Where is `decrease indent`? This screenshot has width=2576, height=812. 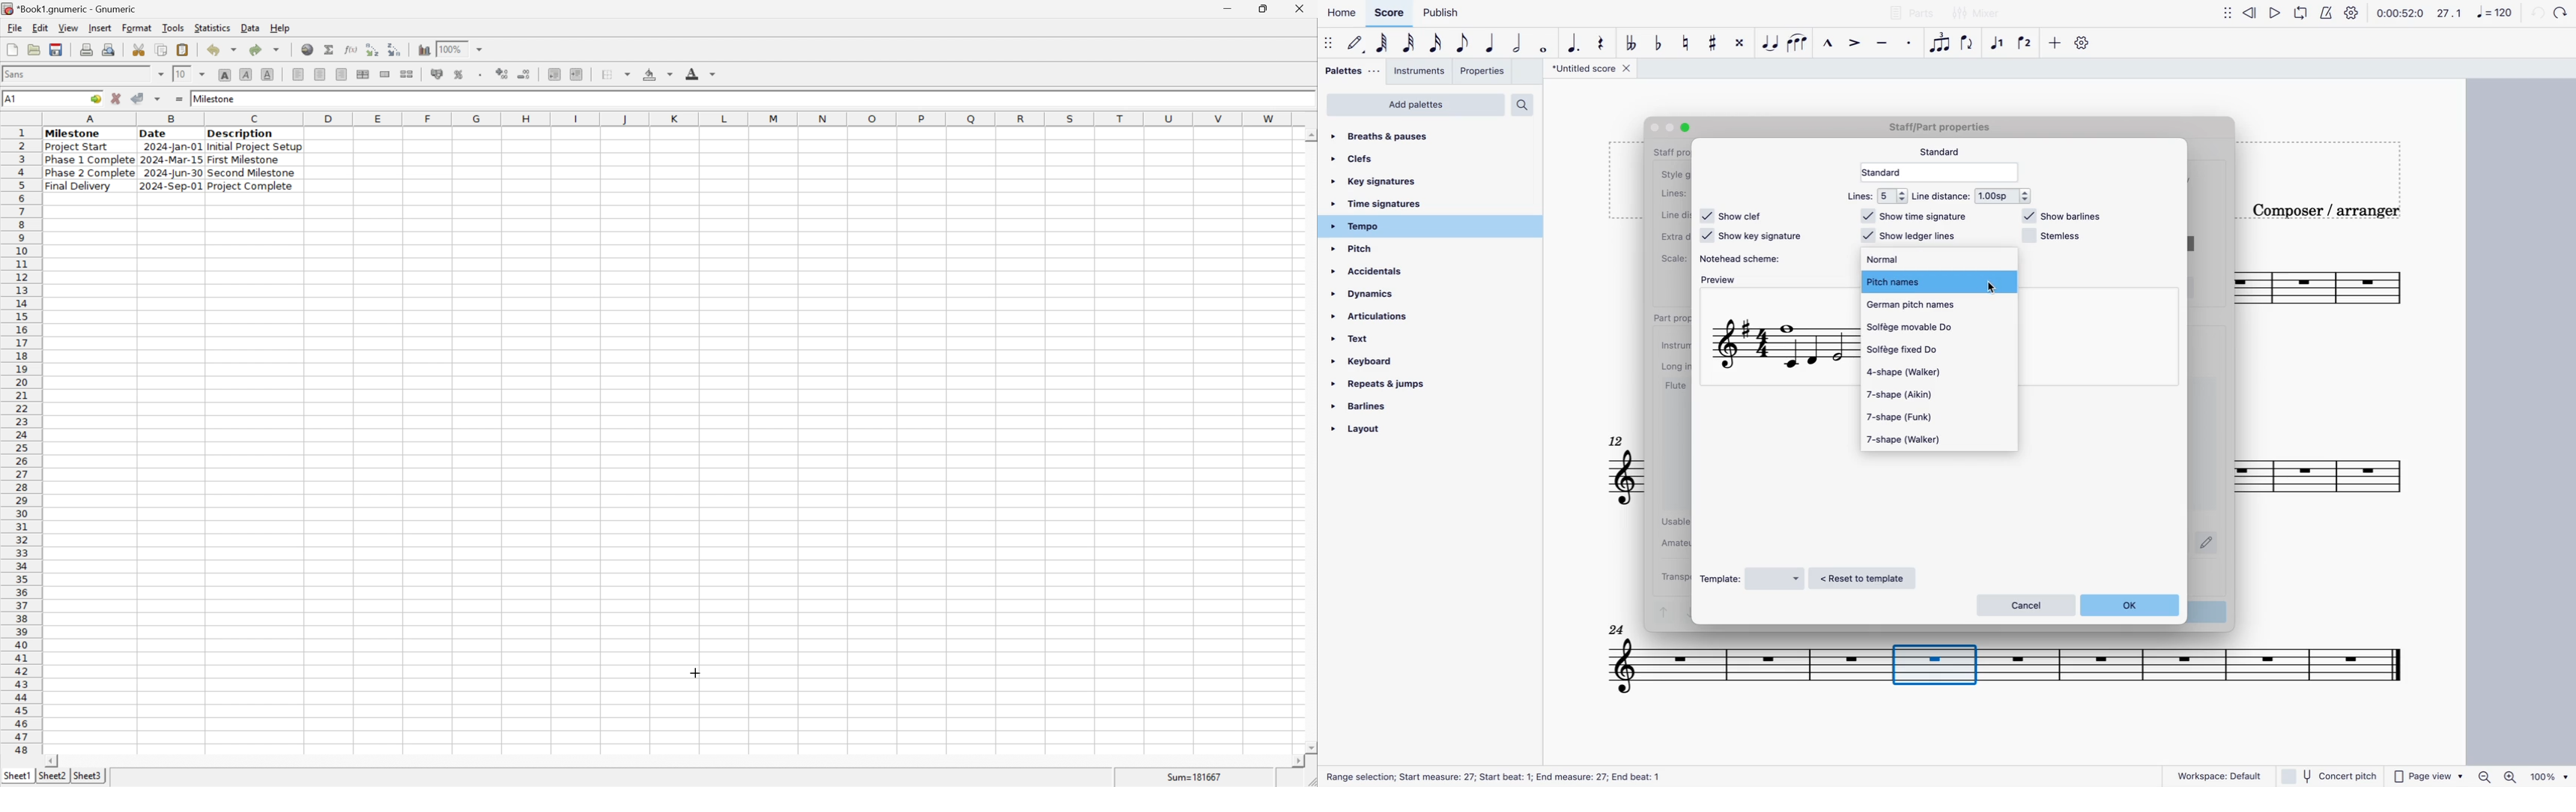
decrease indent is located at coordinates (554, 75).